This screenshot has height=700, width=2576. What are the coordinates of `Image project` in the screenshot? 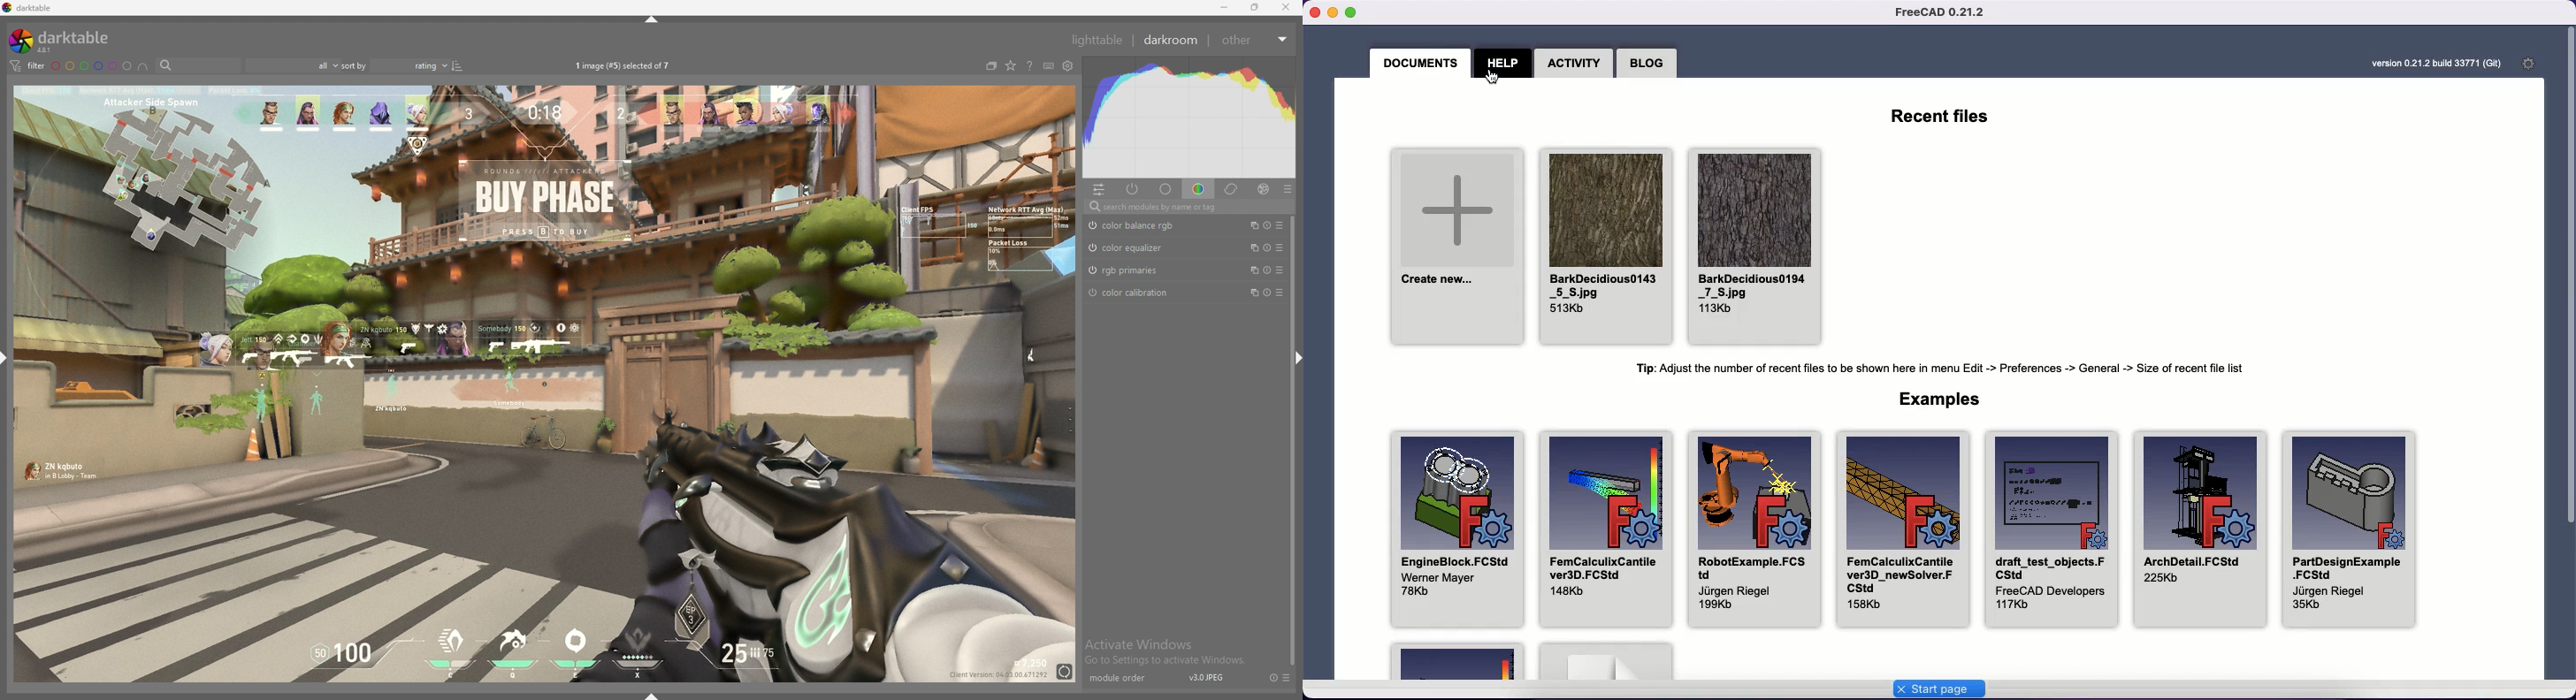 It's located at (1754, 245).